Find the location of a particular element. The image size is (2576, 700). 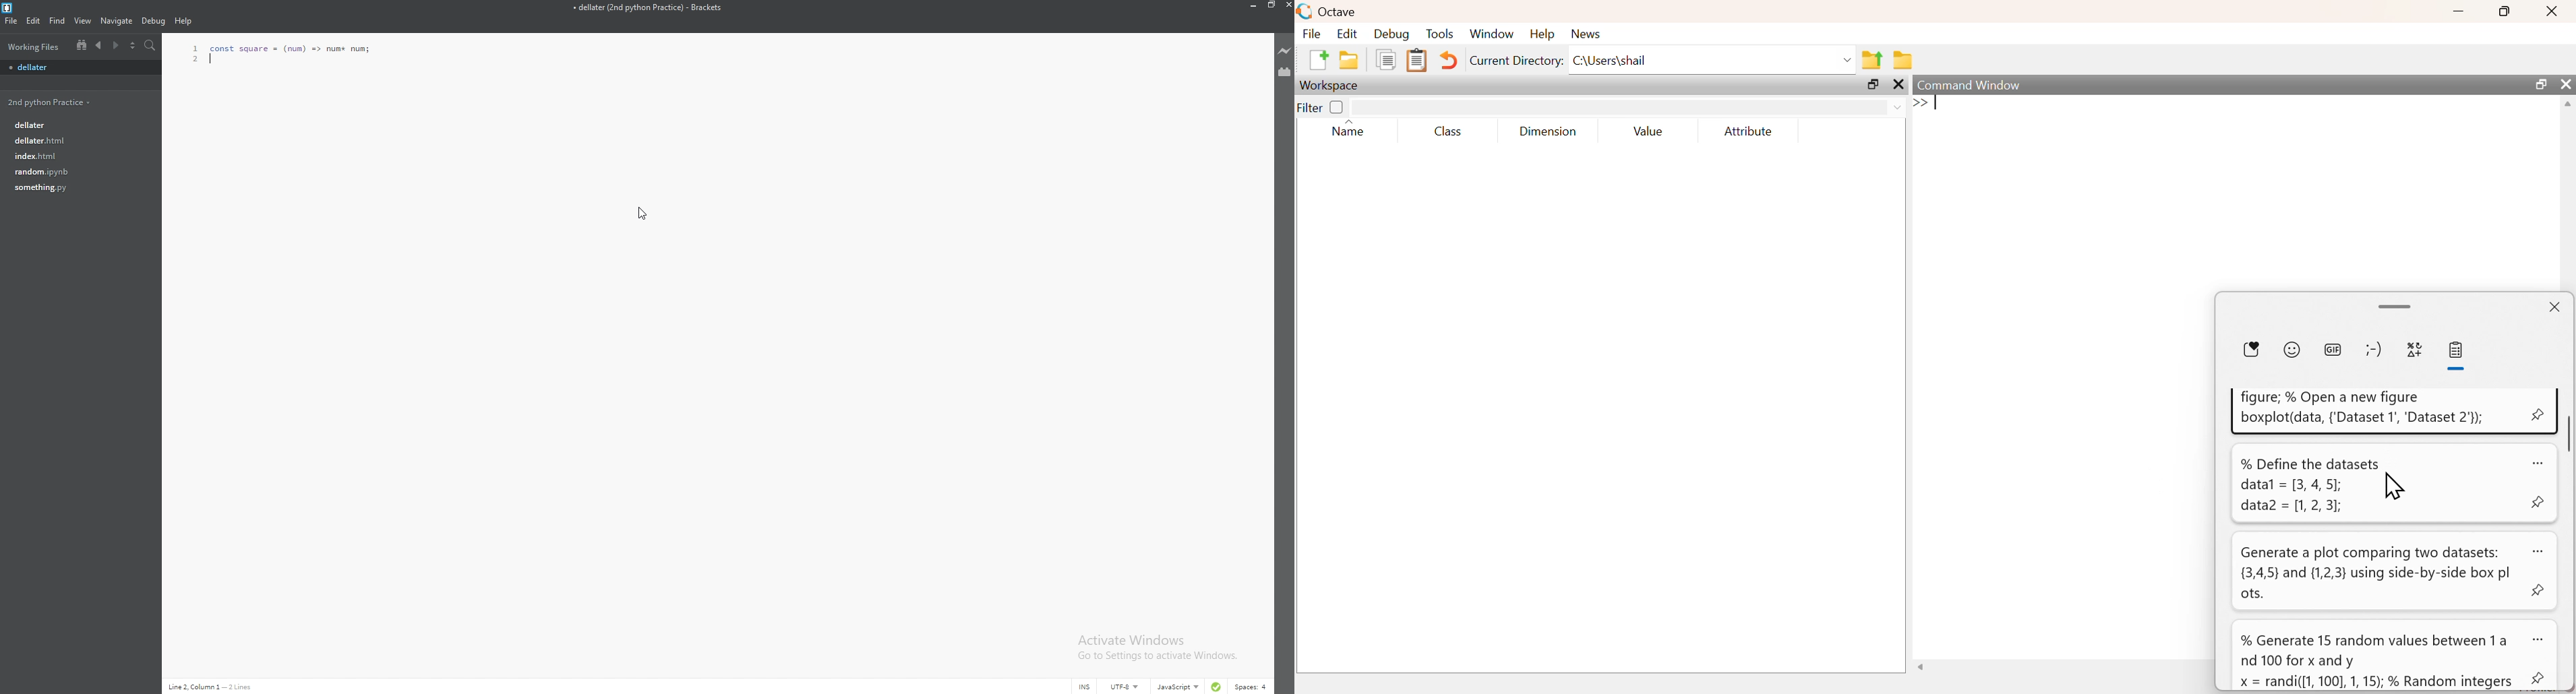

navigate is located at coordinates (117, 21).